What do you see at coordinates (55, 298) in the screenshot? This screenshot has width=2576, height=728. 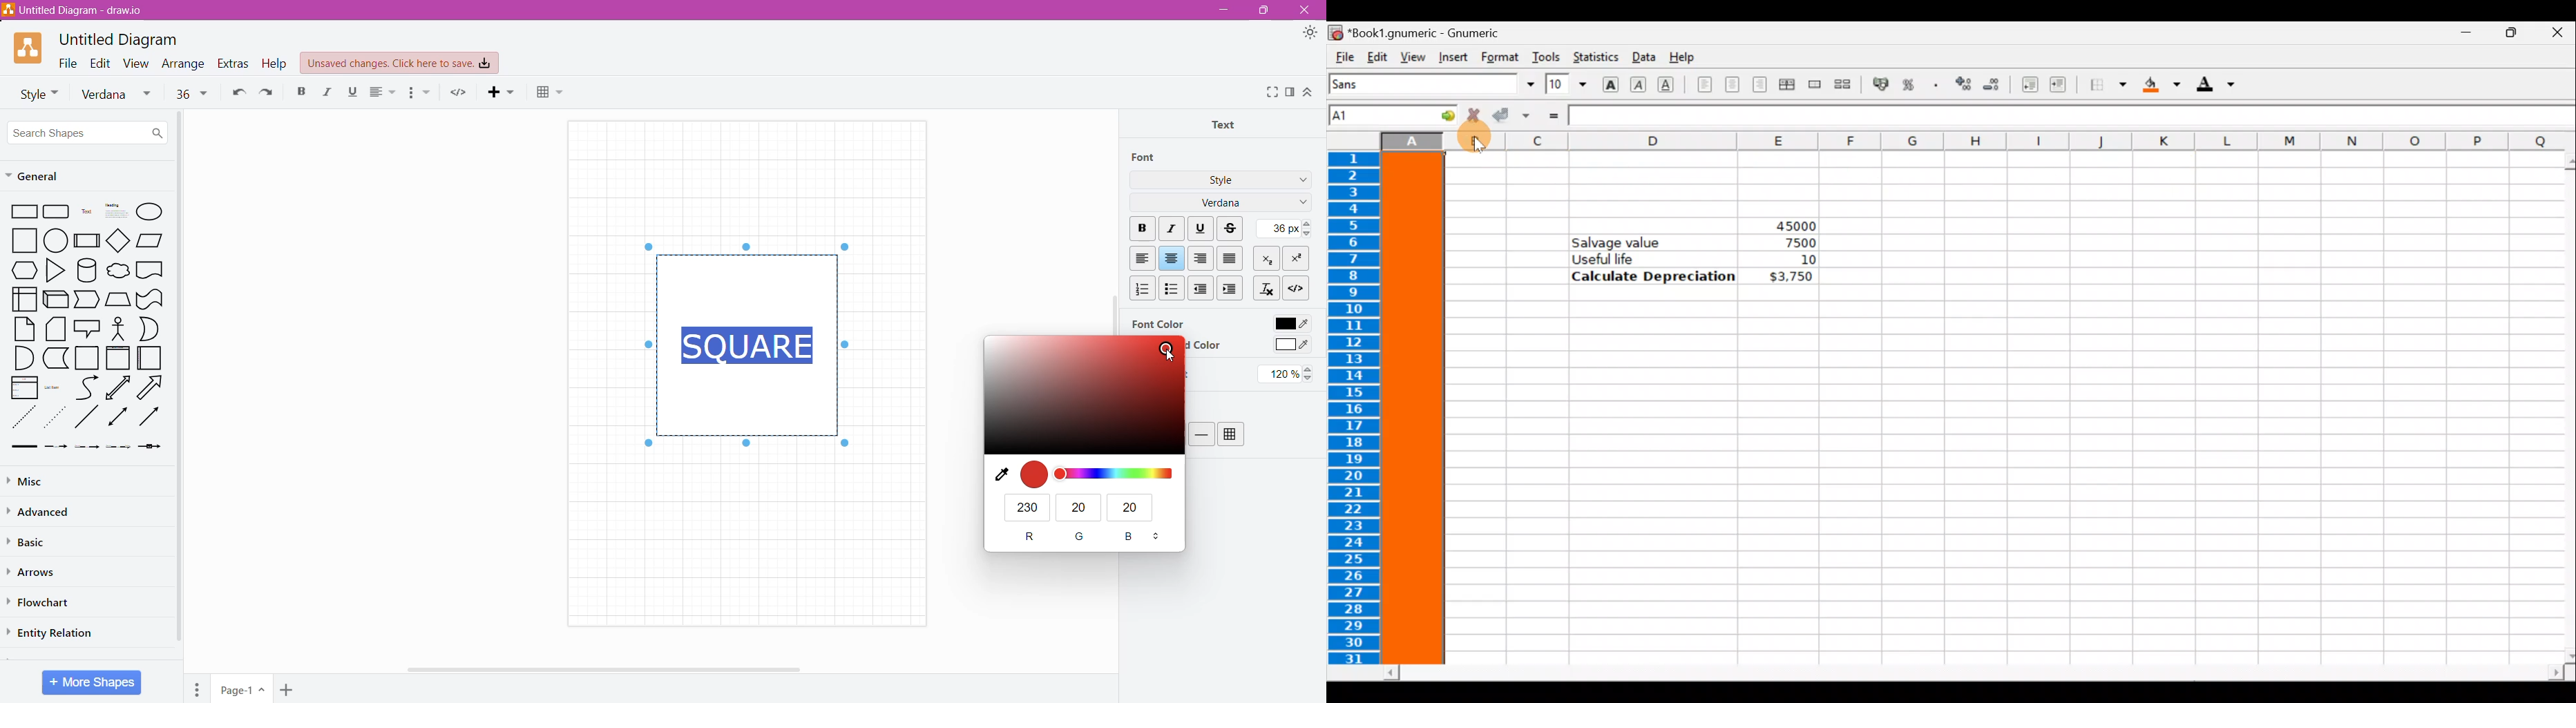 I see `3D Rectangle` at bounding box center [55, 298].